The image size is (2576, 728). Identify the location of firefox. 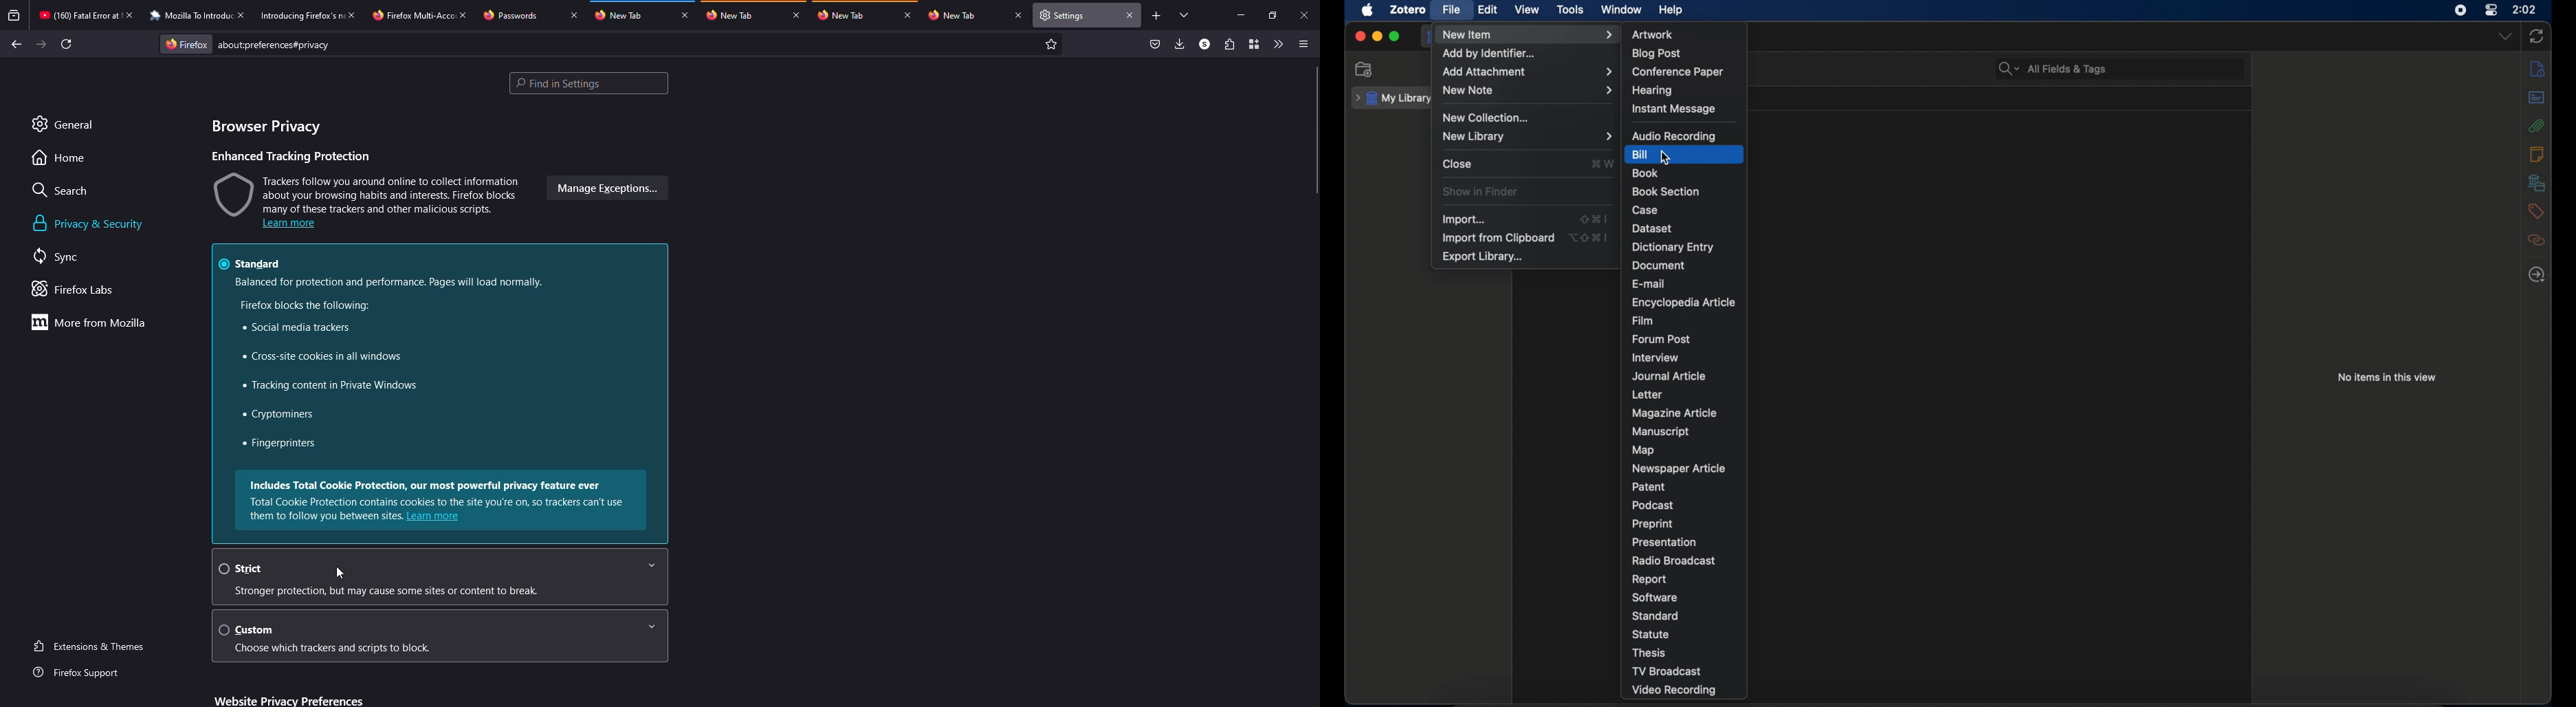
(186, 43).